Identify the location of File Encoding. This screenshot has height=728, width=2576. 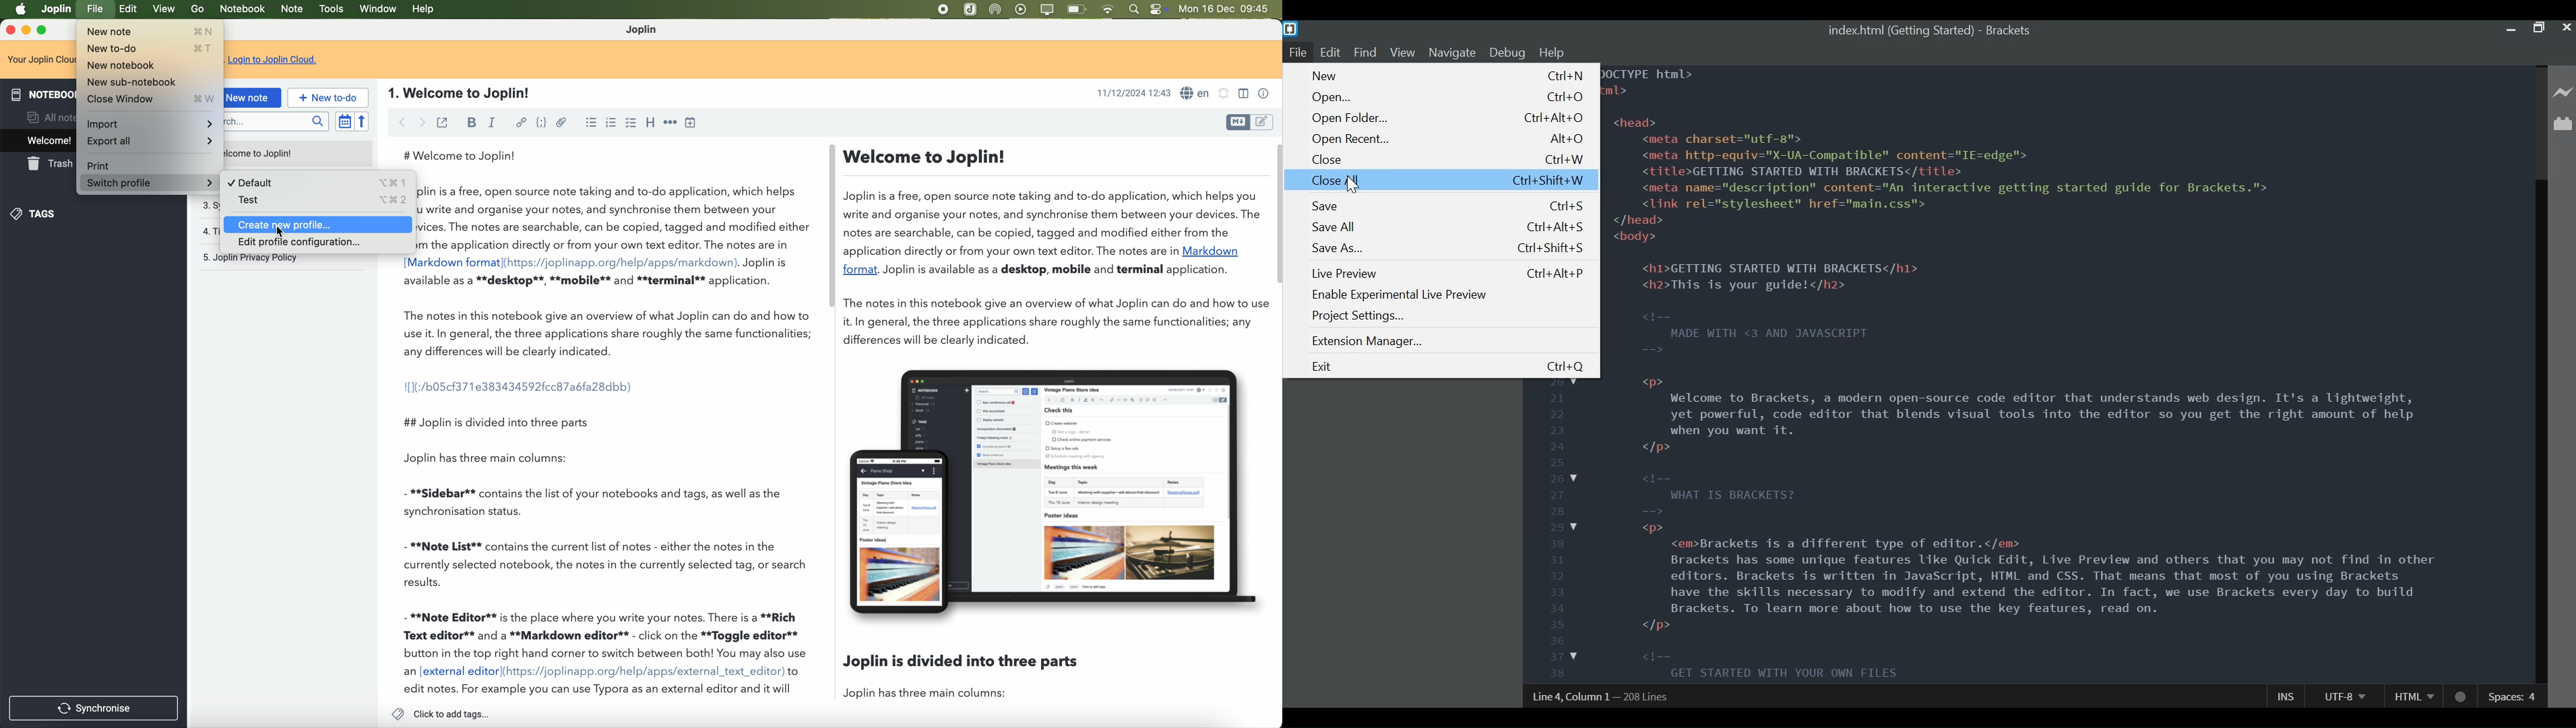
(2344, 696).